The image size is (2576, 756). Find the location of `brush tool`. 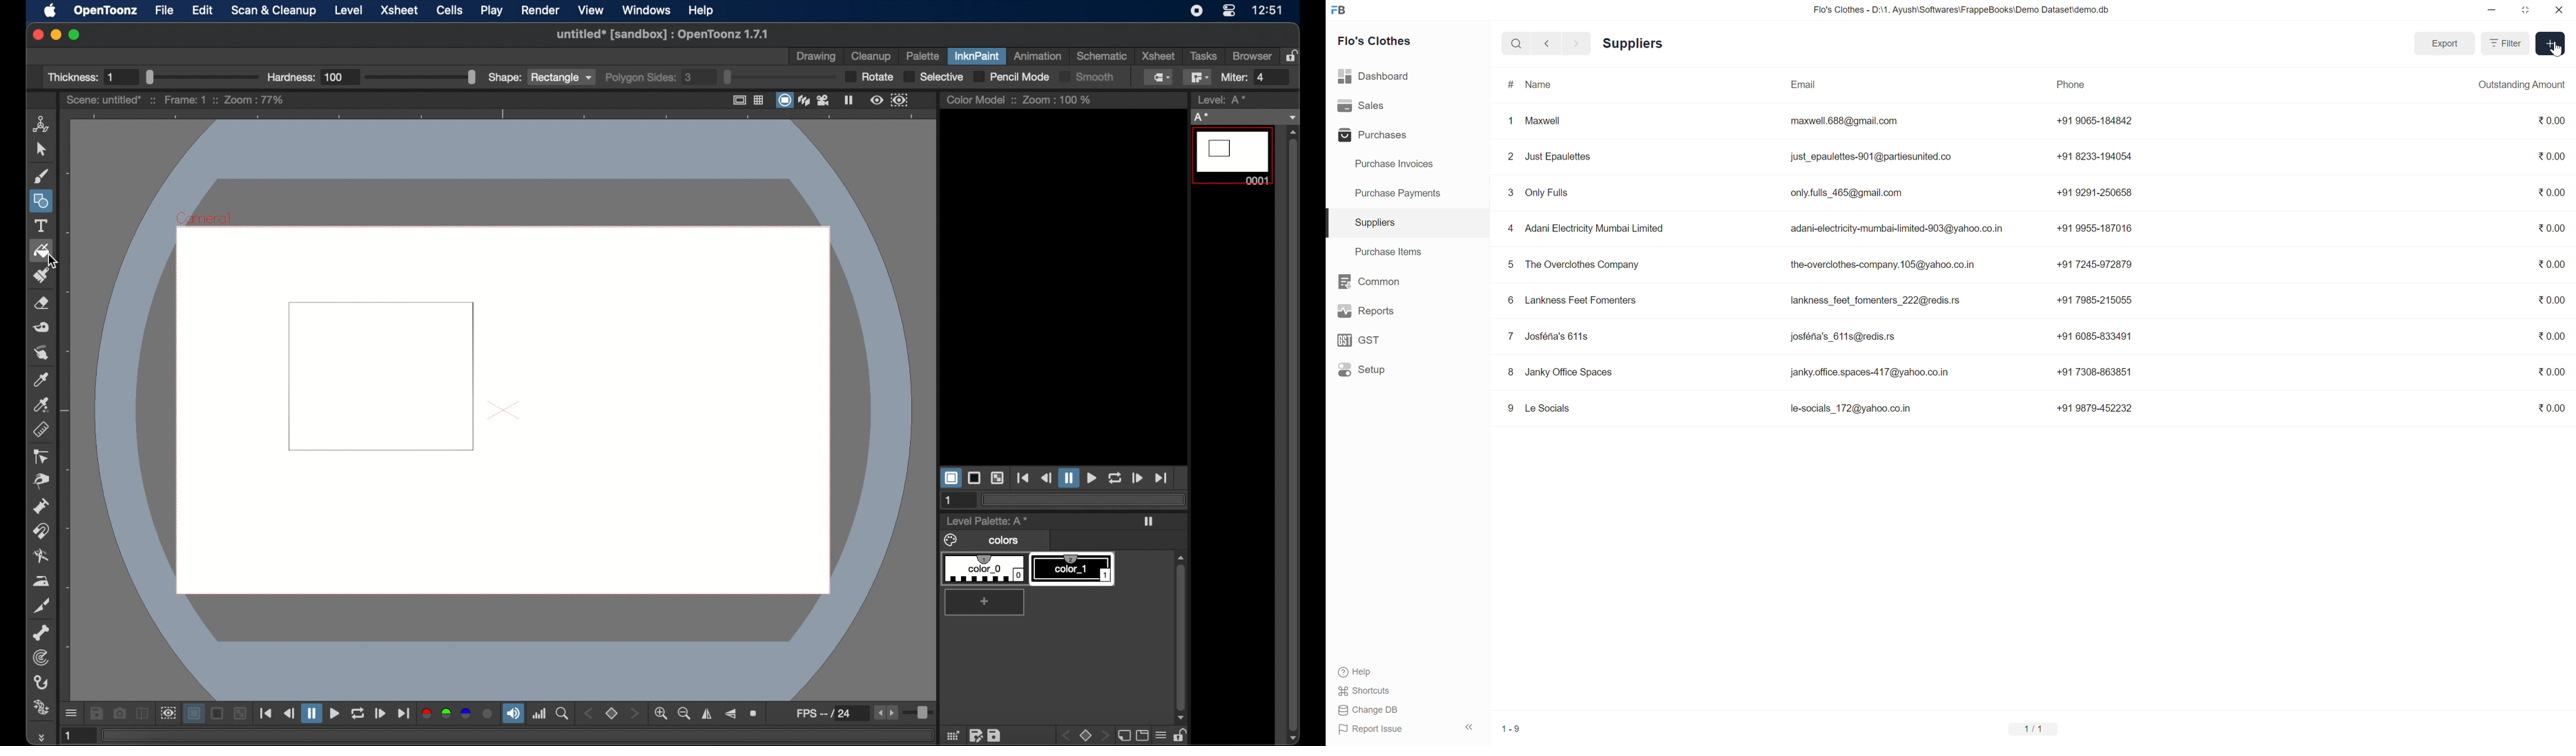

brush tool is located at coordinates (41, 177).